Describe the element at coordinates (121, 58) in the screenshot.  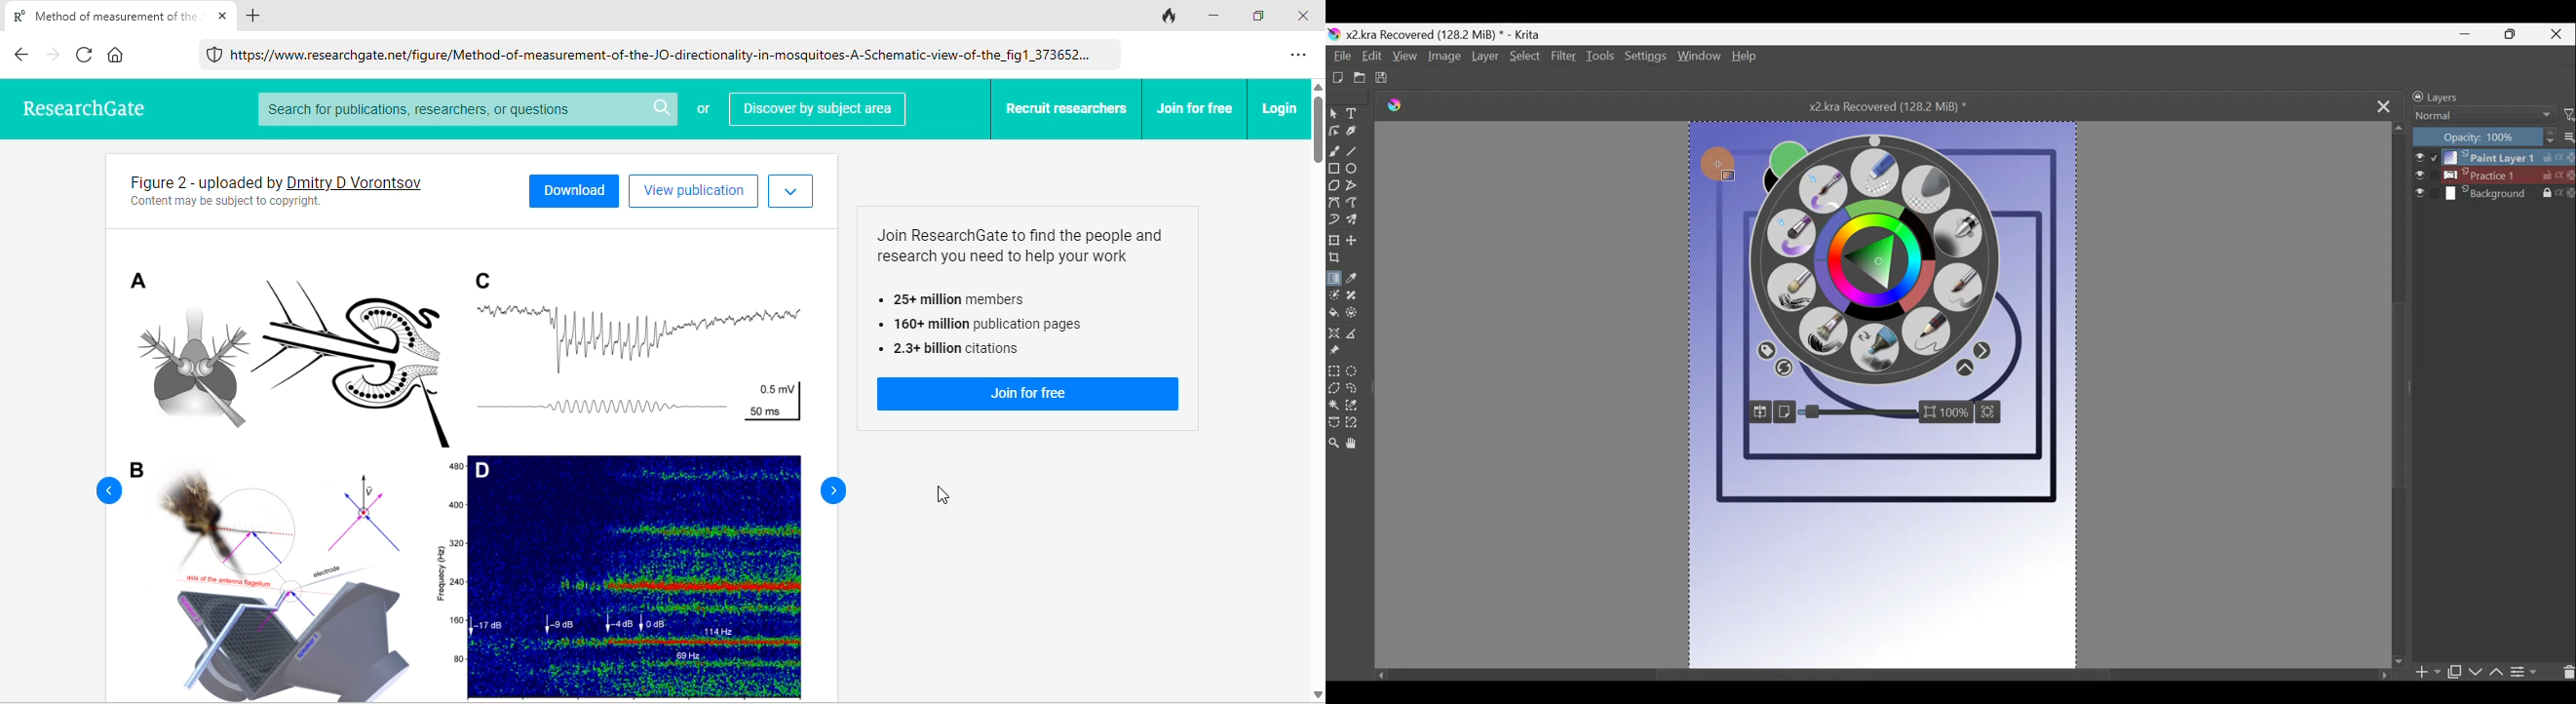
I see `home` at that location.